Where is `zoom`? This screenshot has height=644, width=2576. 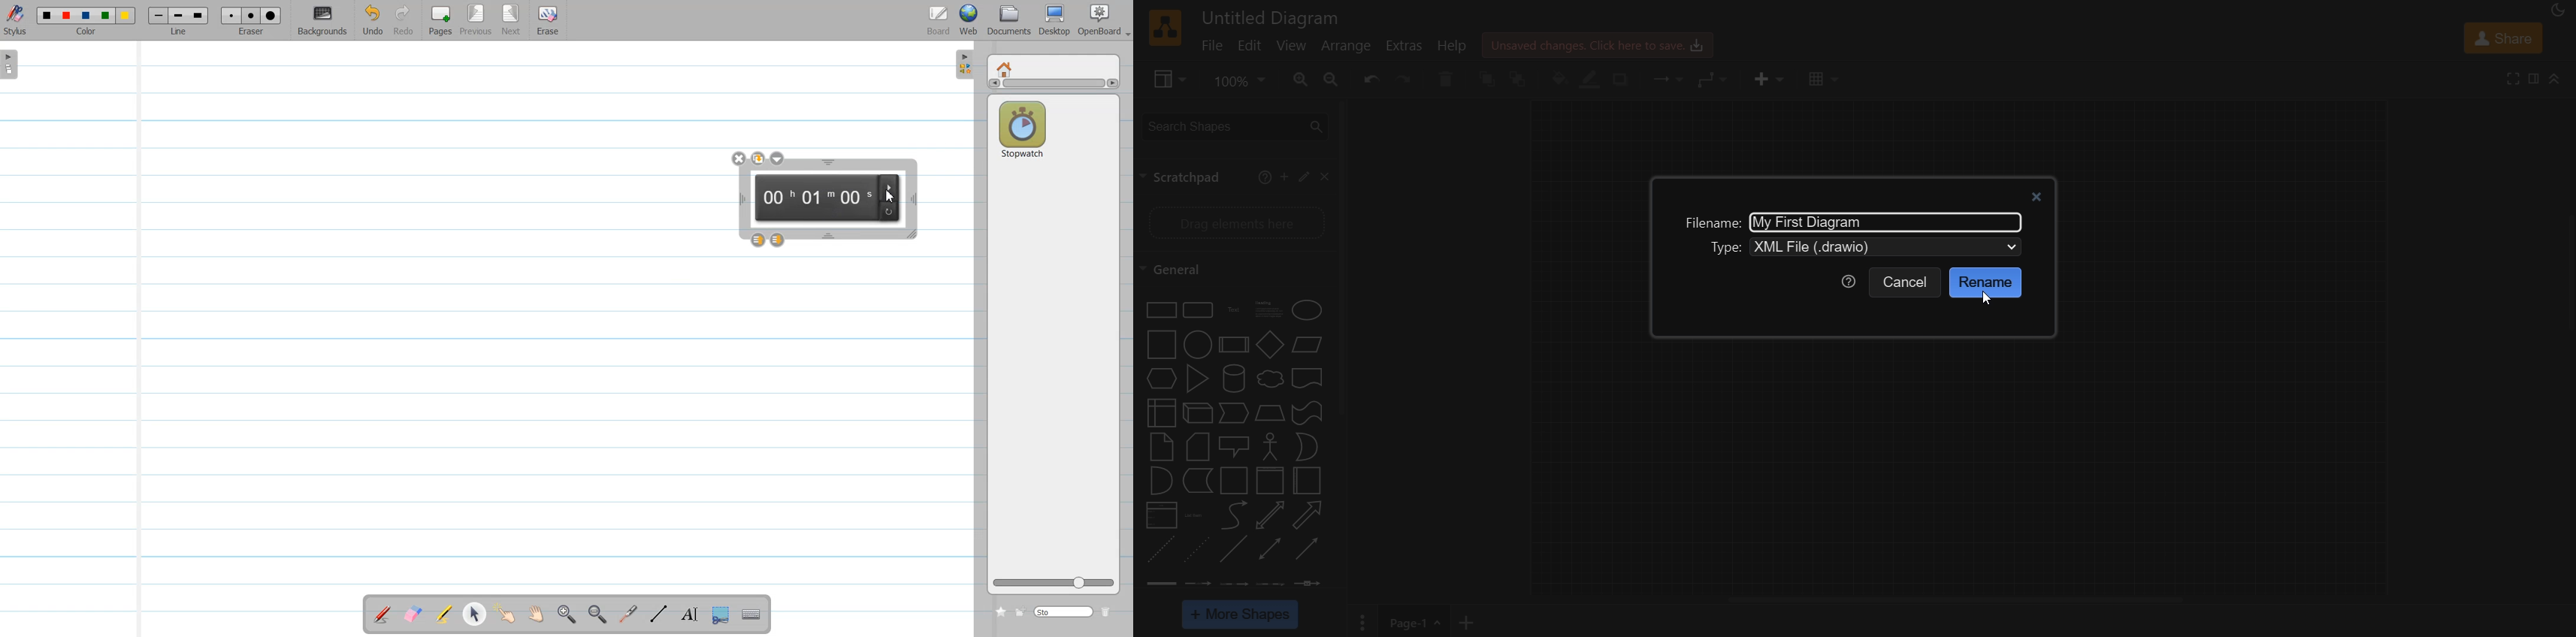 zoom is located at coordinates (1237, 83).